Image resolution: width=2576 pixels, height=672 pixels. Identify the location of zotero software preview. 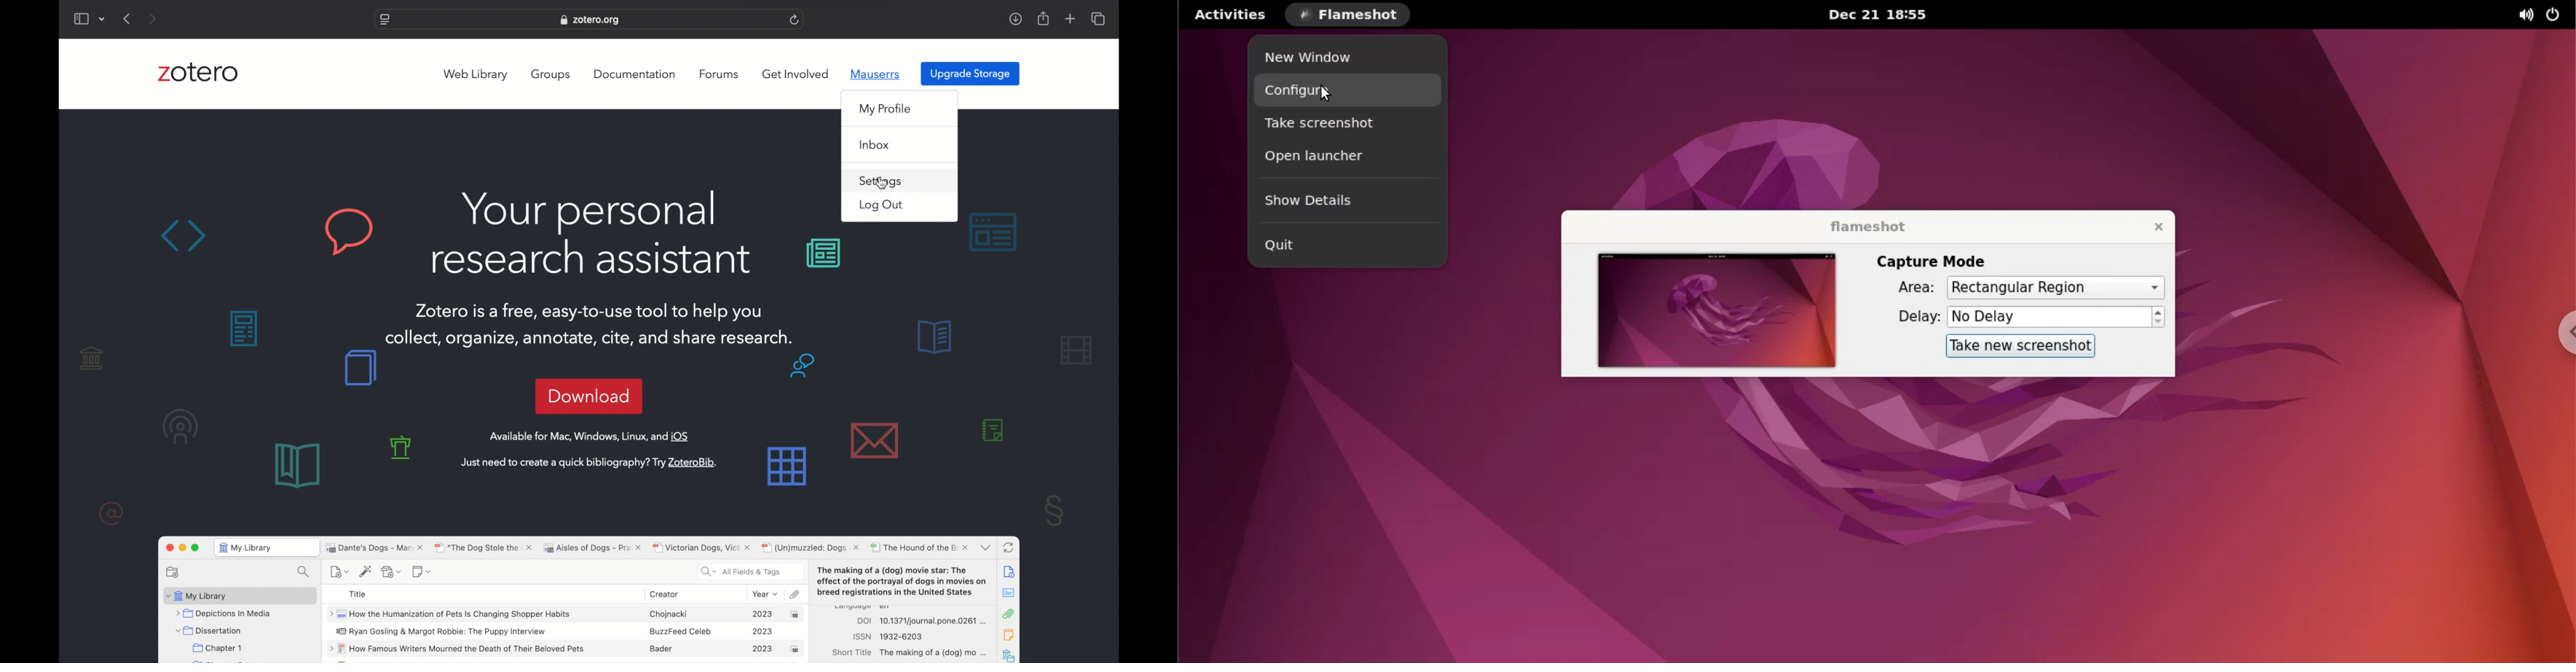
(590, 596).